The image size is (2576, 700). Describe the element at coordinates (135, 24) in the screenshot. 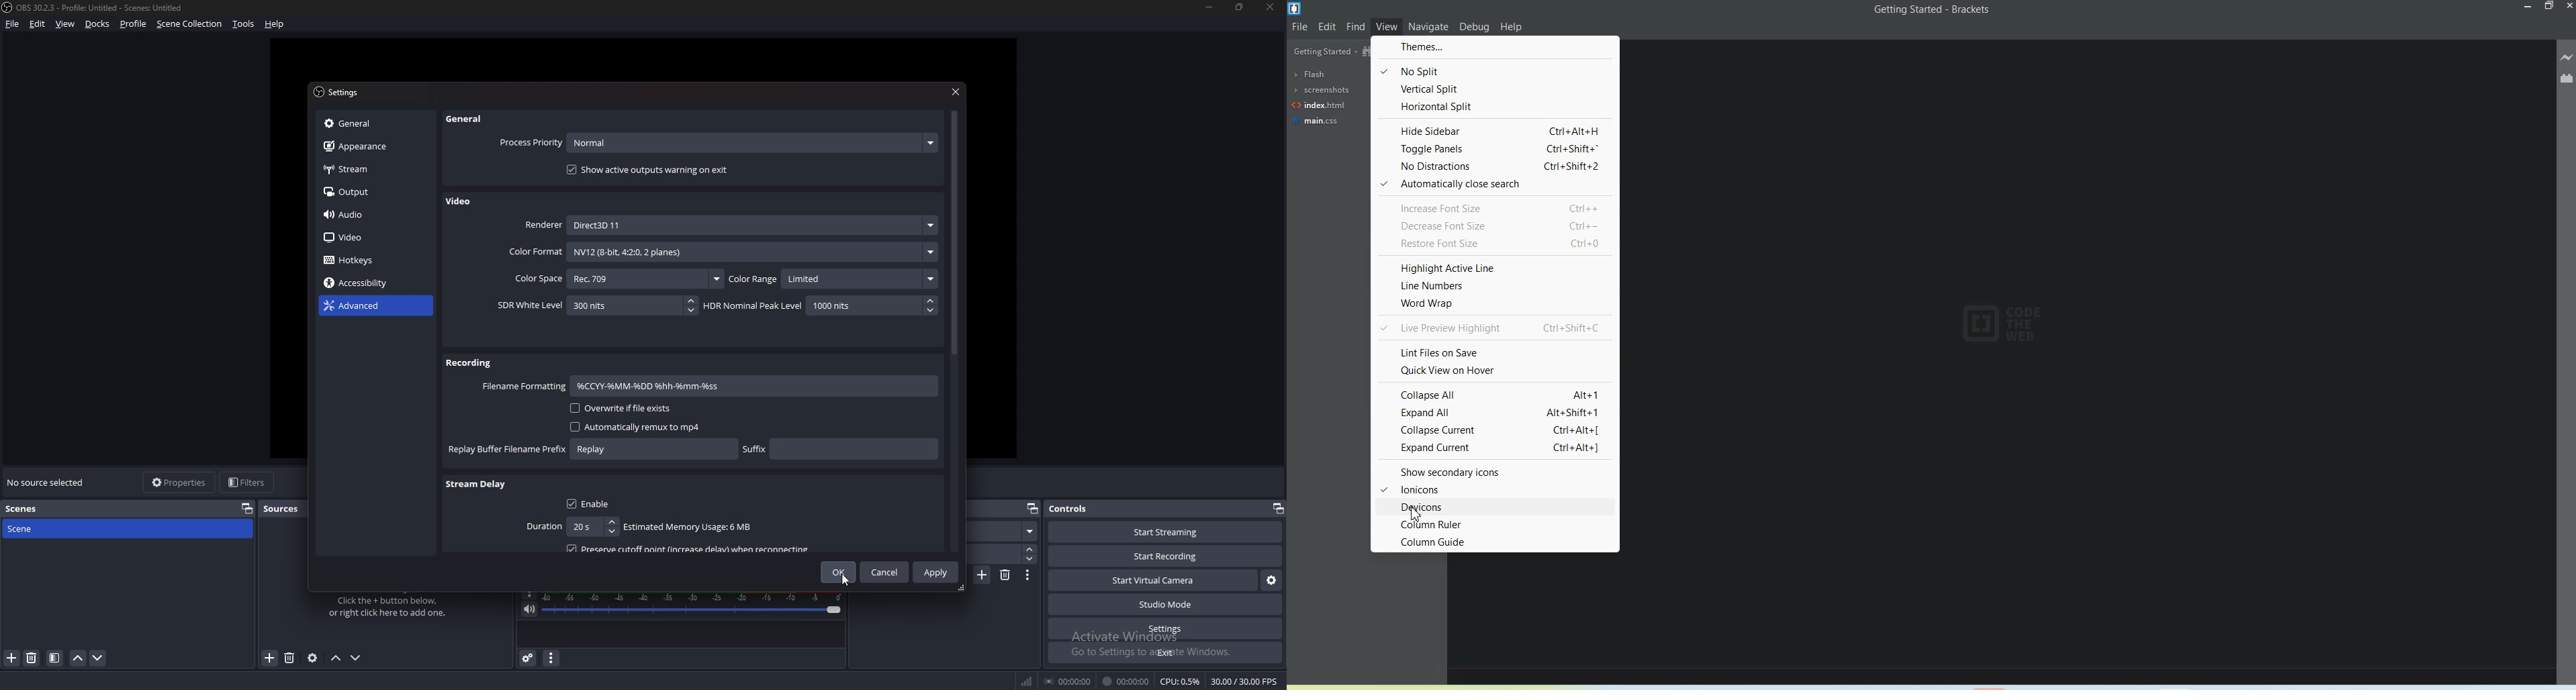

I see `profile` at that location.